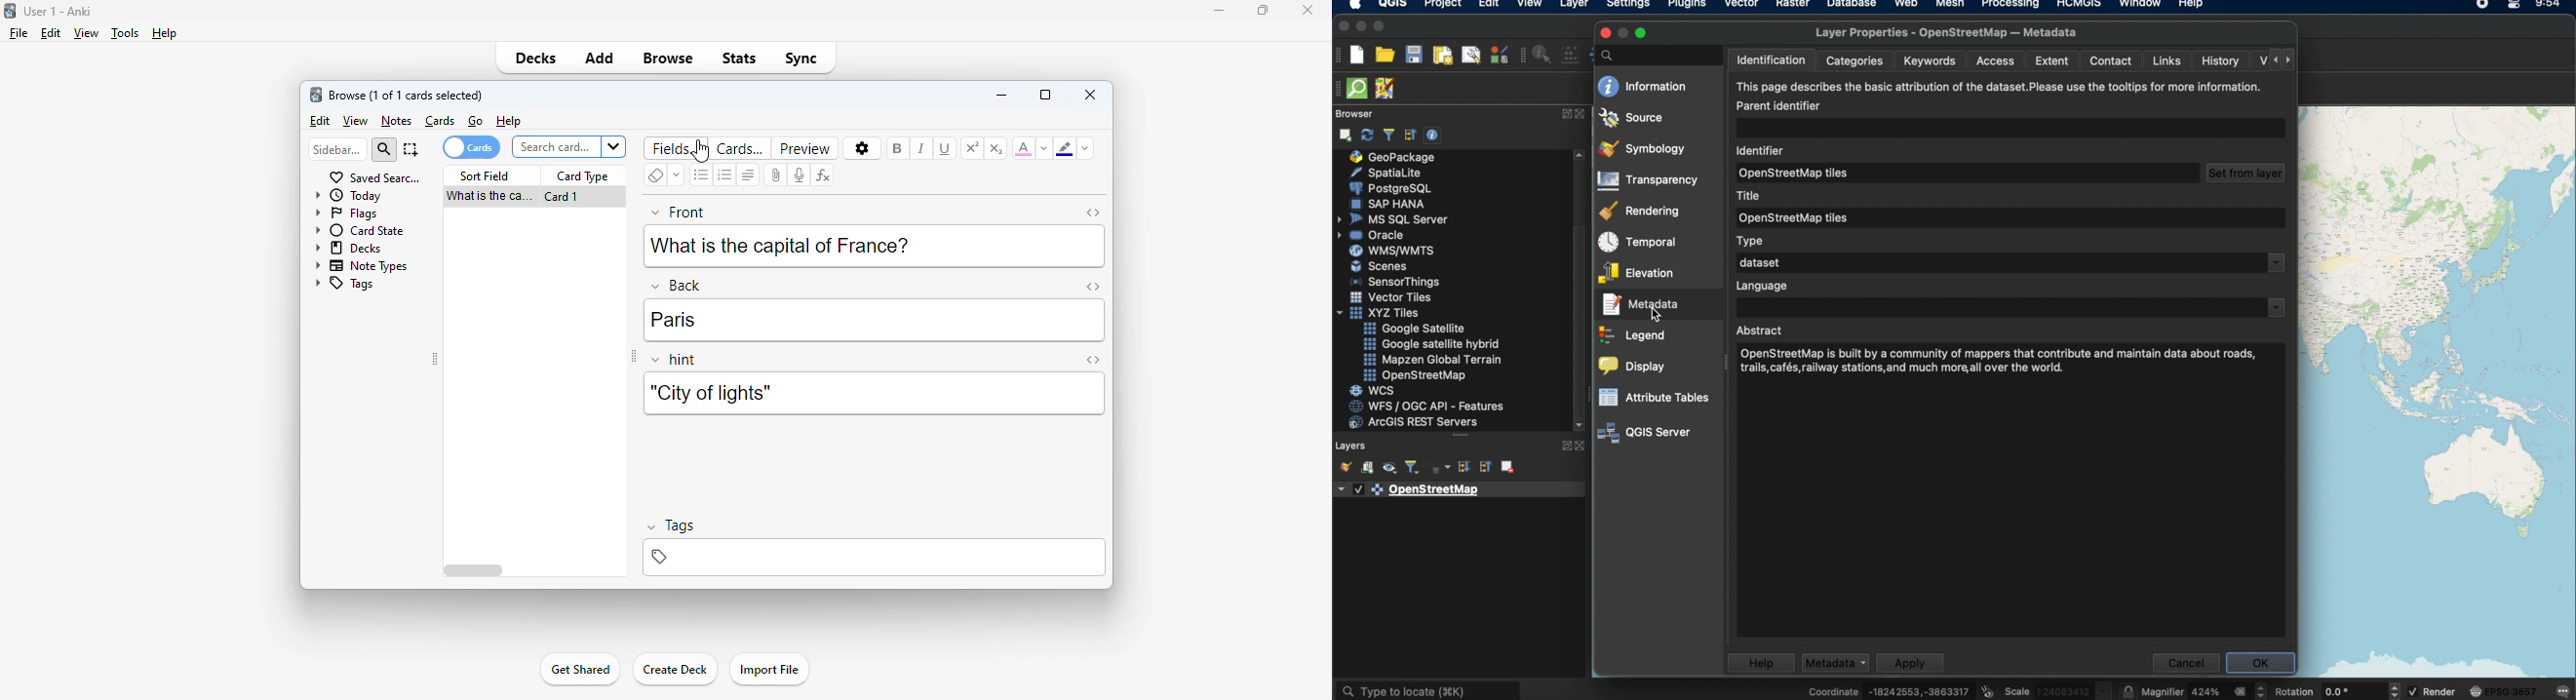 The width and height of the screenshot is (2576, 700). I want to click on remove layer group, so click(1509, 467).